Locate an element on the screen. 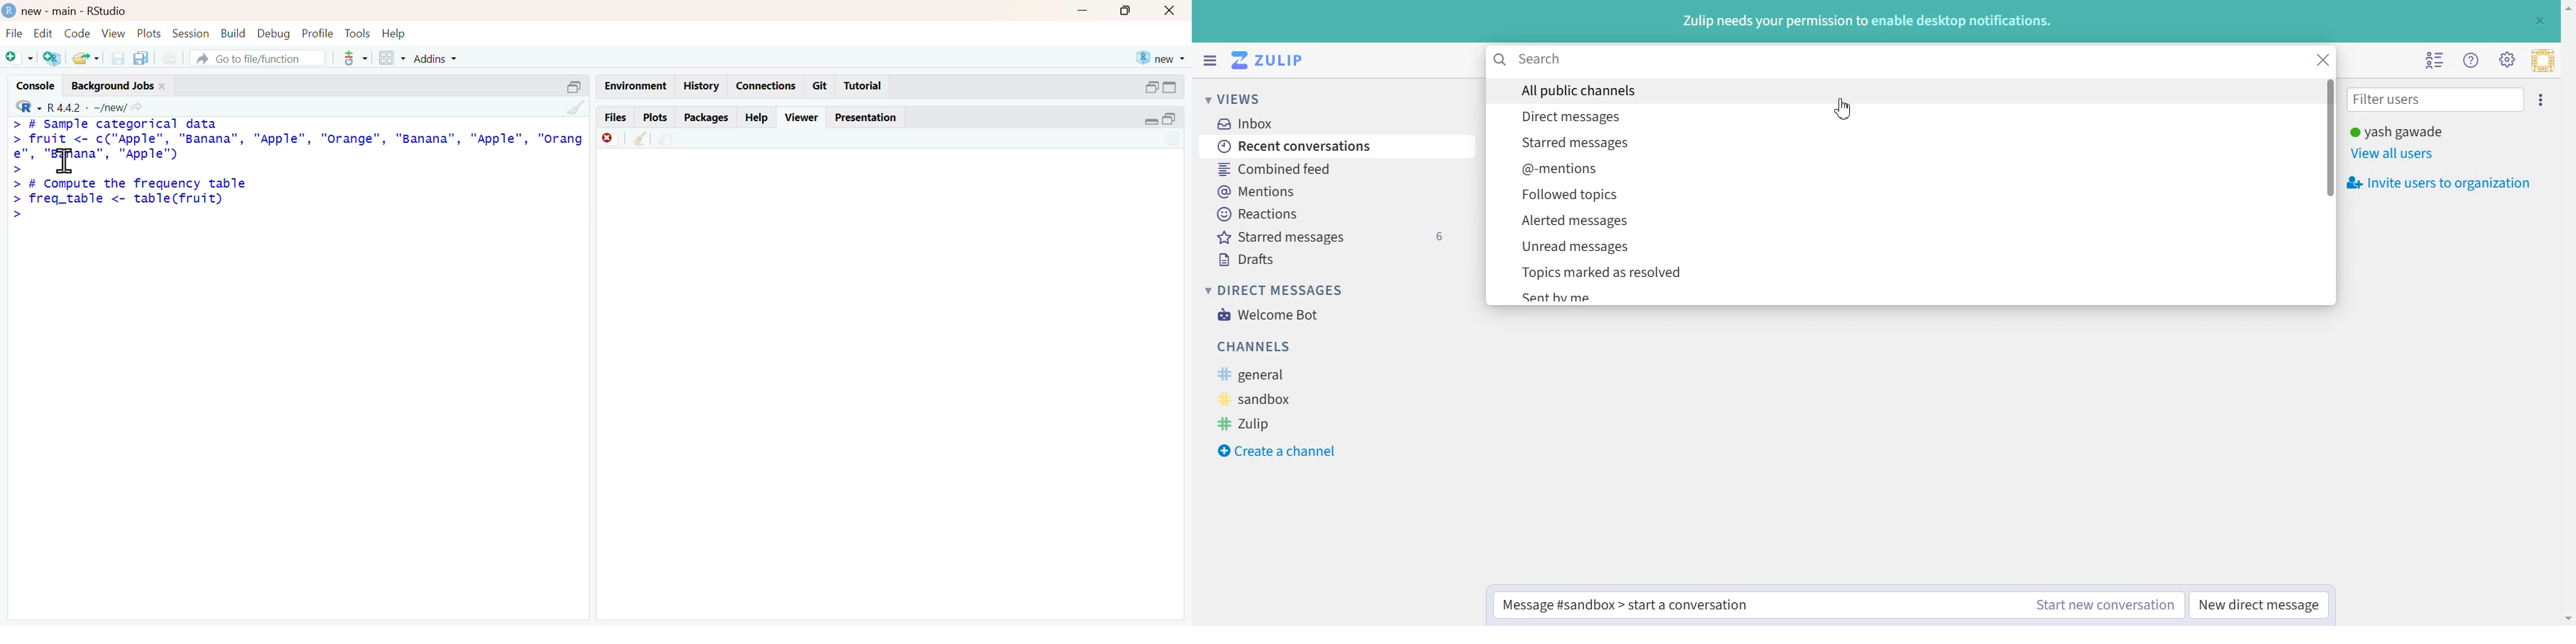  @-mentions is located at coordinates (1899, 167).